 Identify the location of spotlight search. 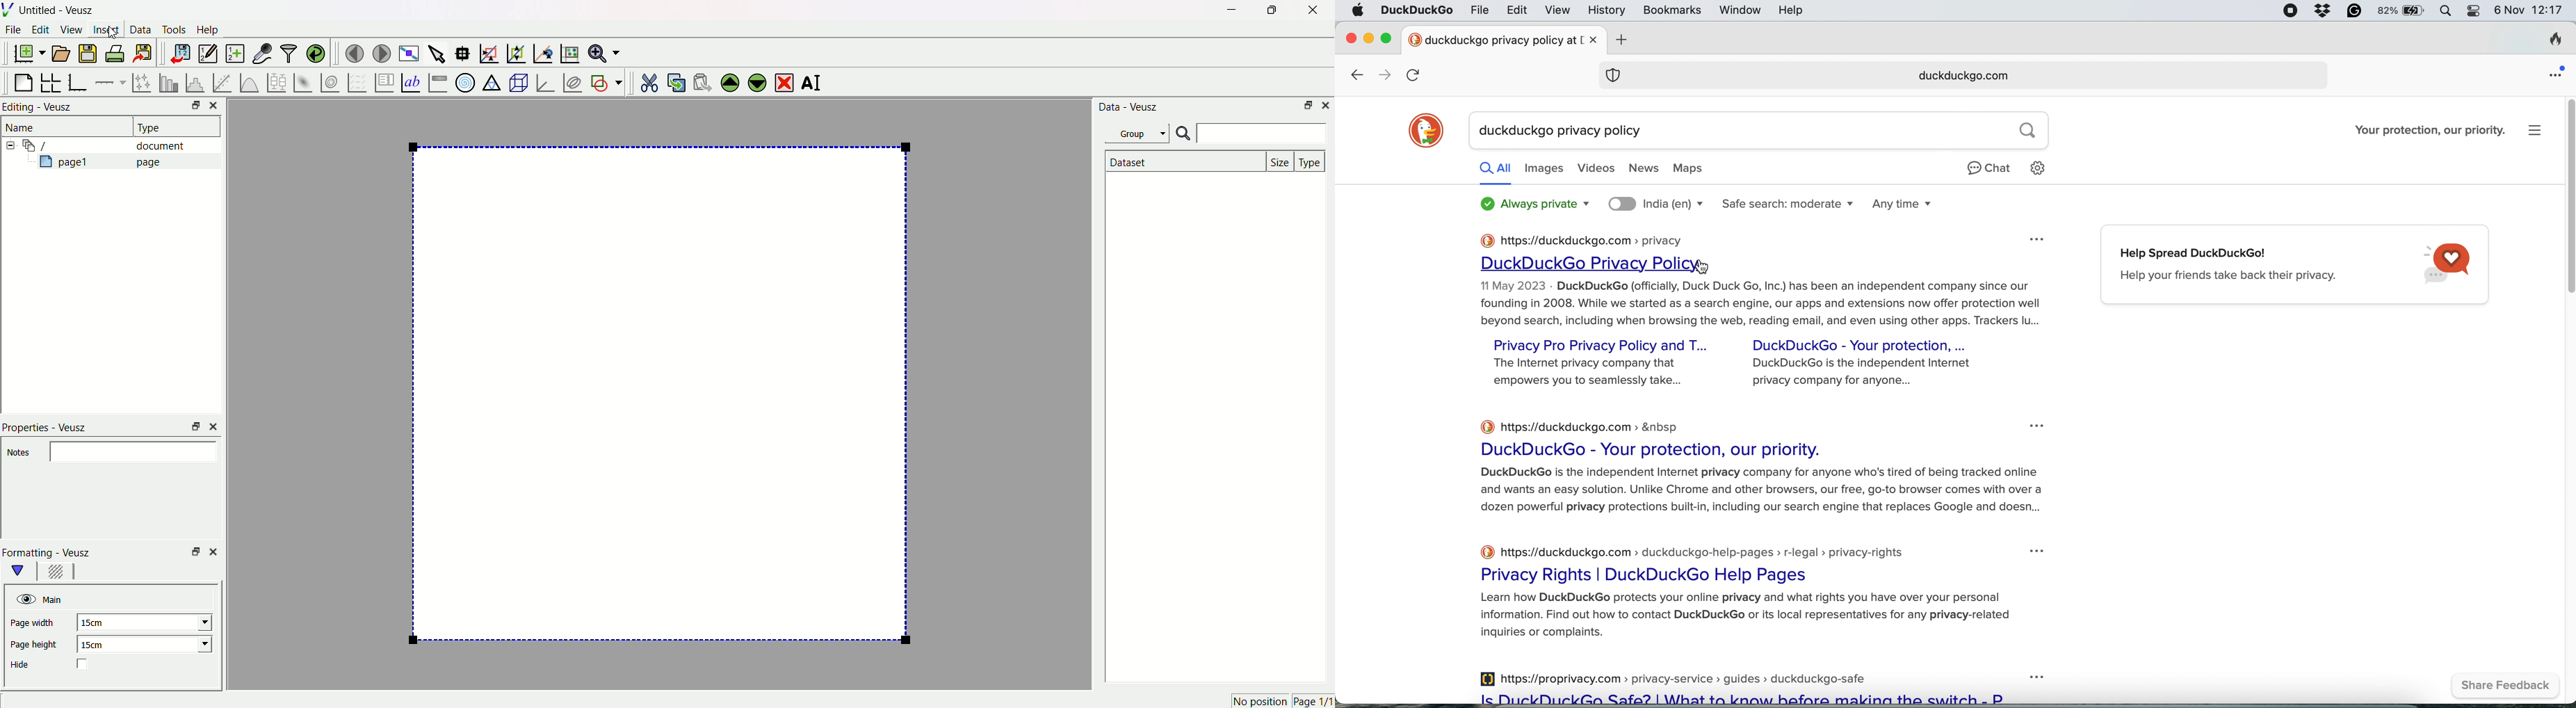
(2447, 12).